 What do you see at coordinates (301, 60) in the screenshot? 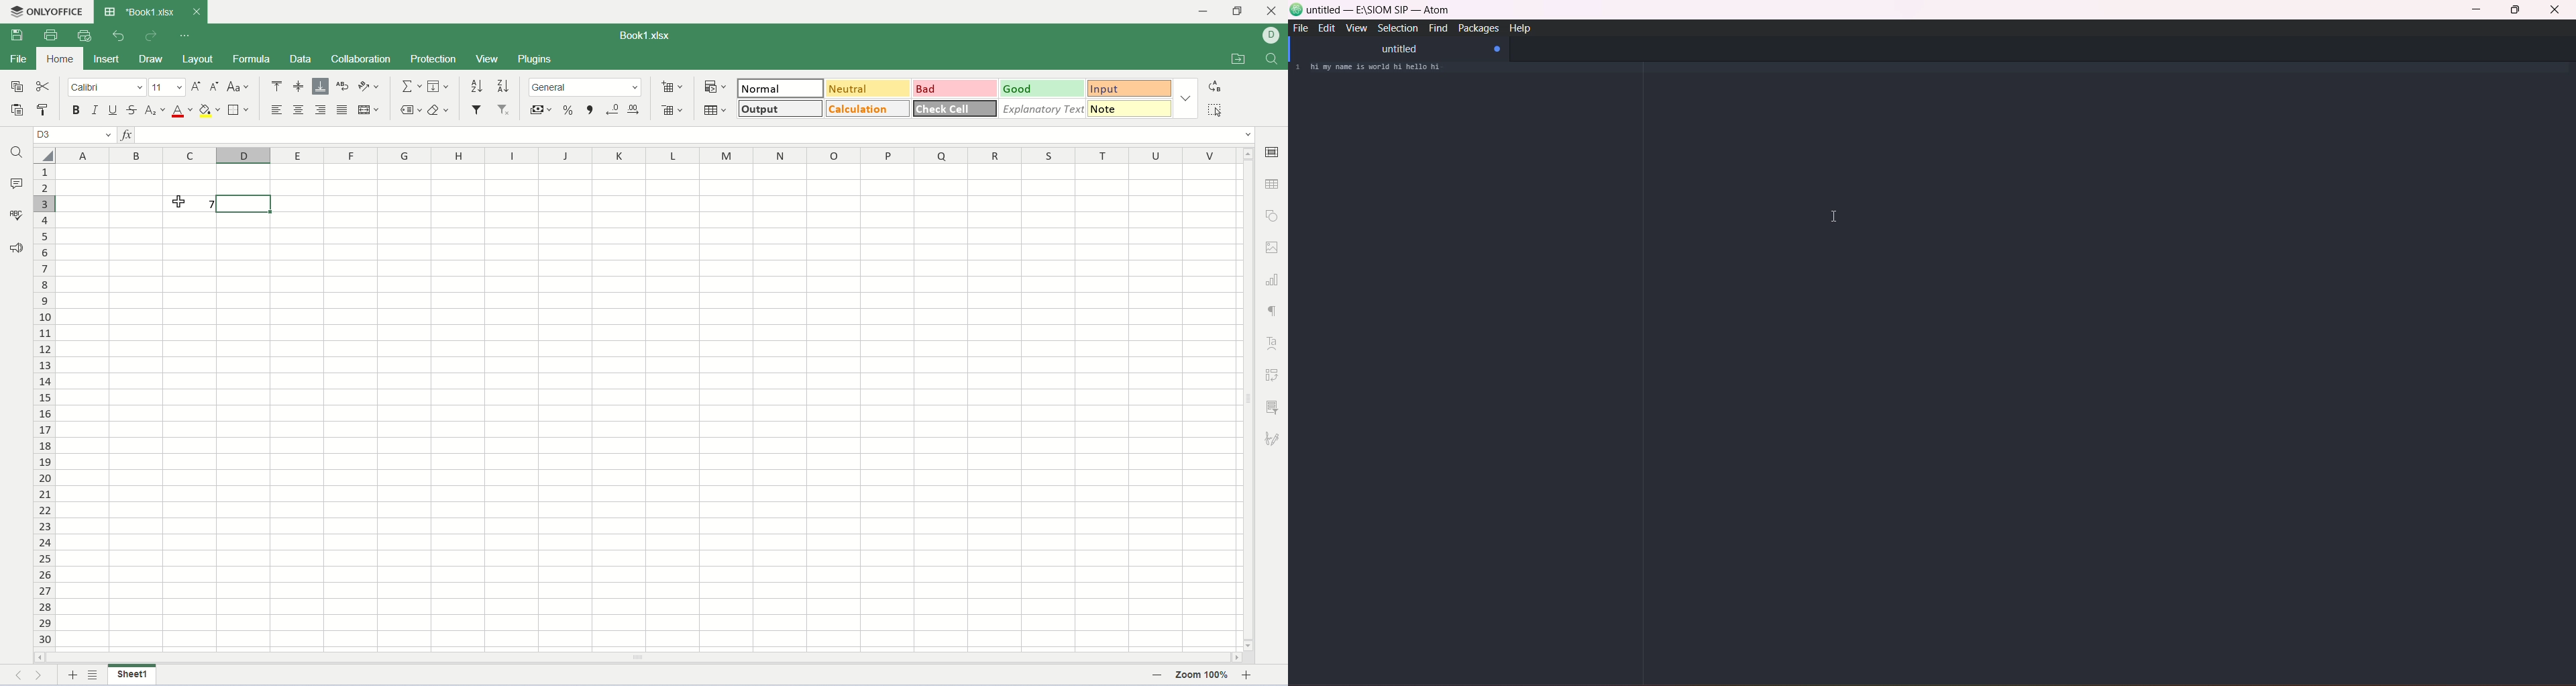
I see `data` at bounding box center [301, 60].